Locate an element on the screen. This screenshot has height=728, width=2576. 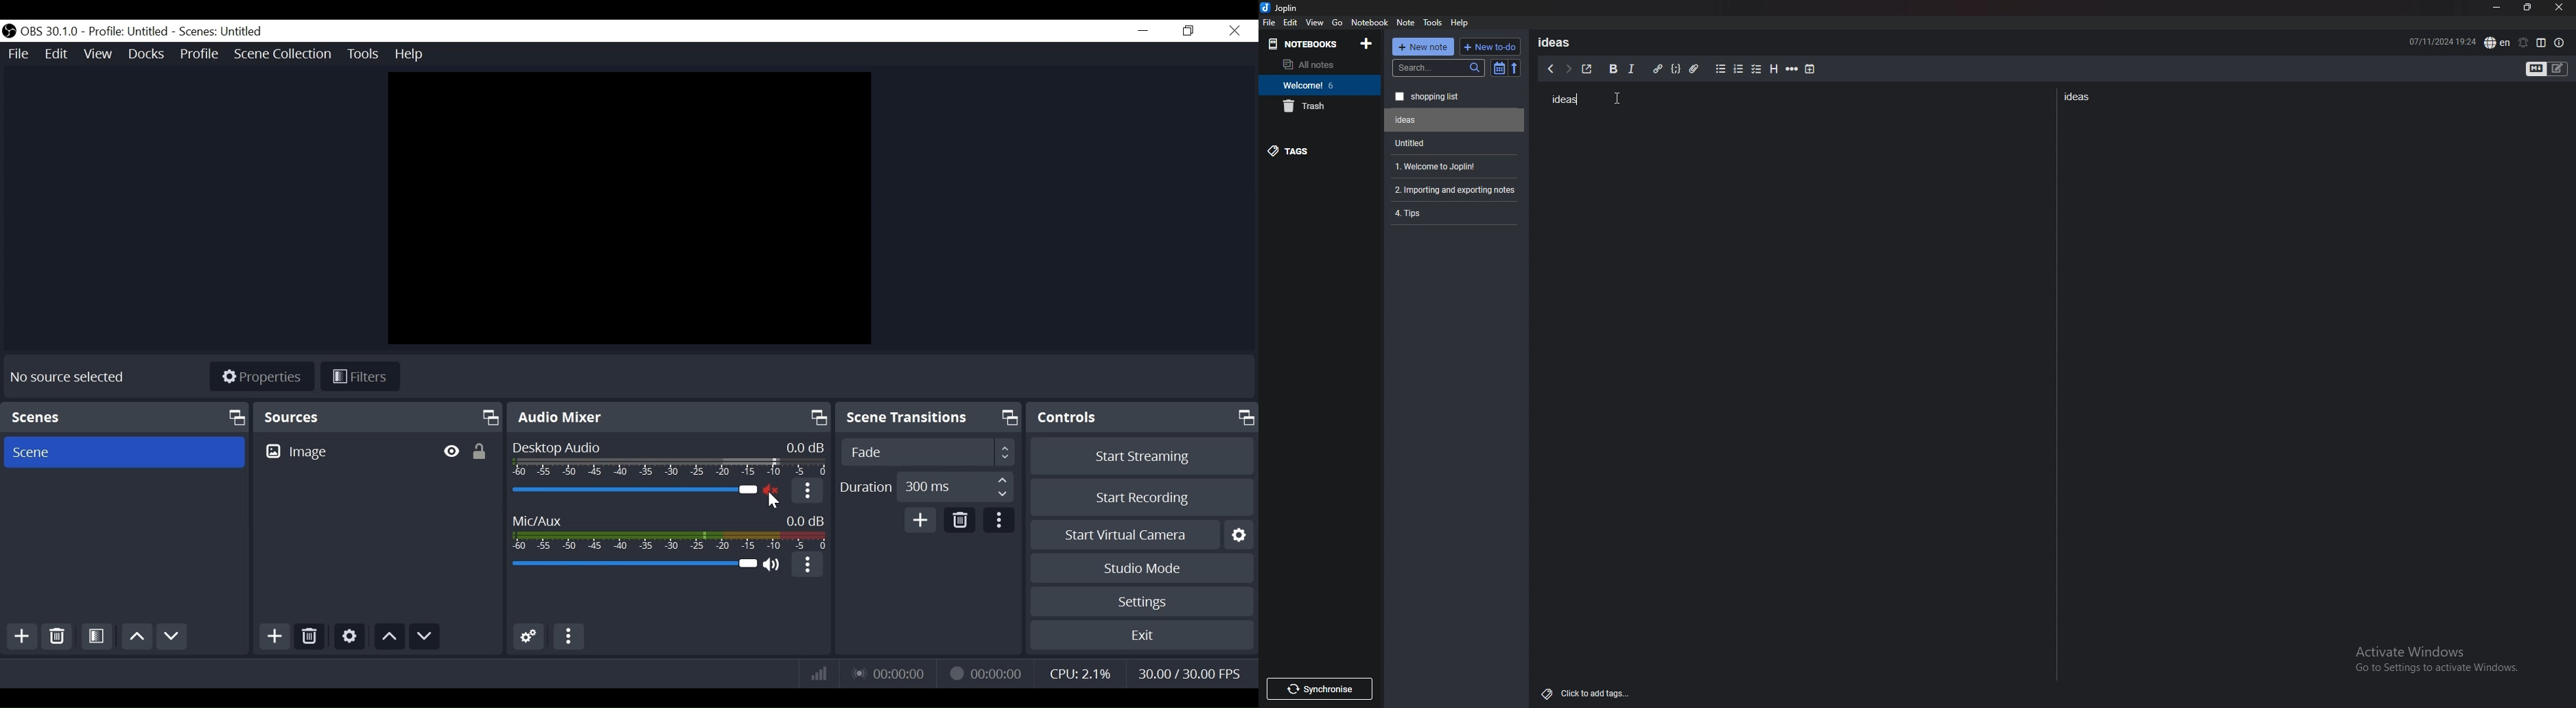
view is located at coordinates (1315, 22).